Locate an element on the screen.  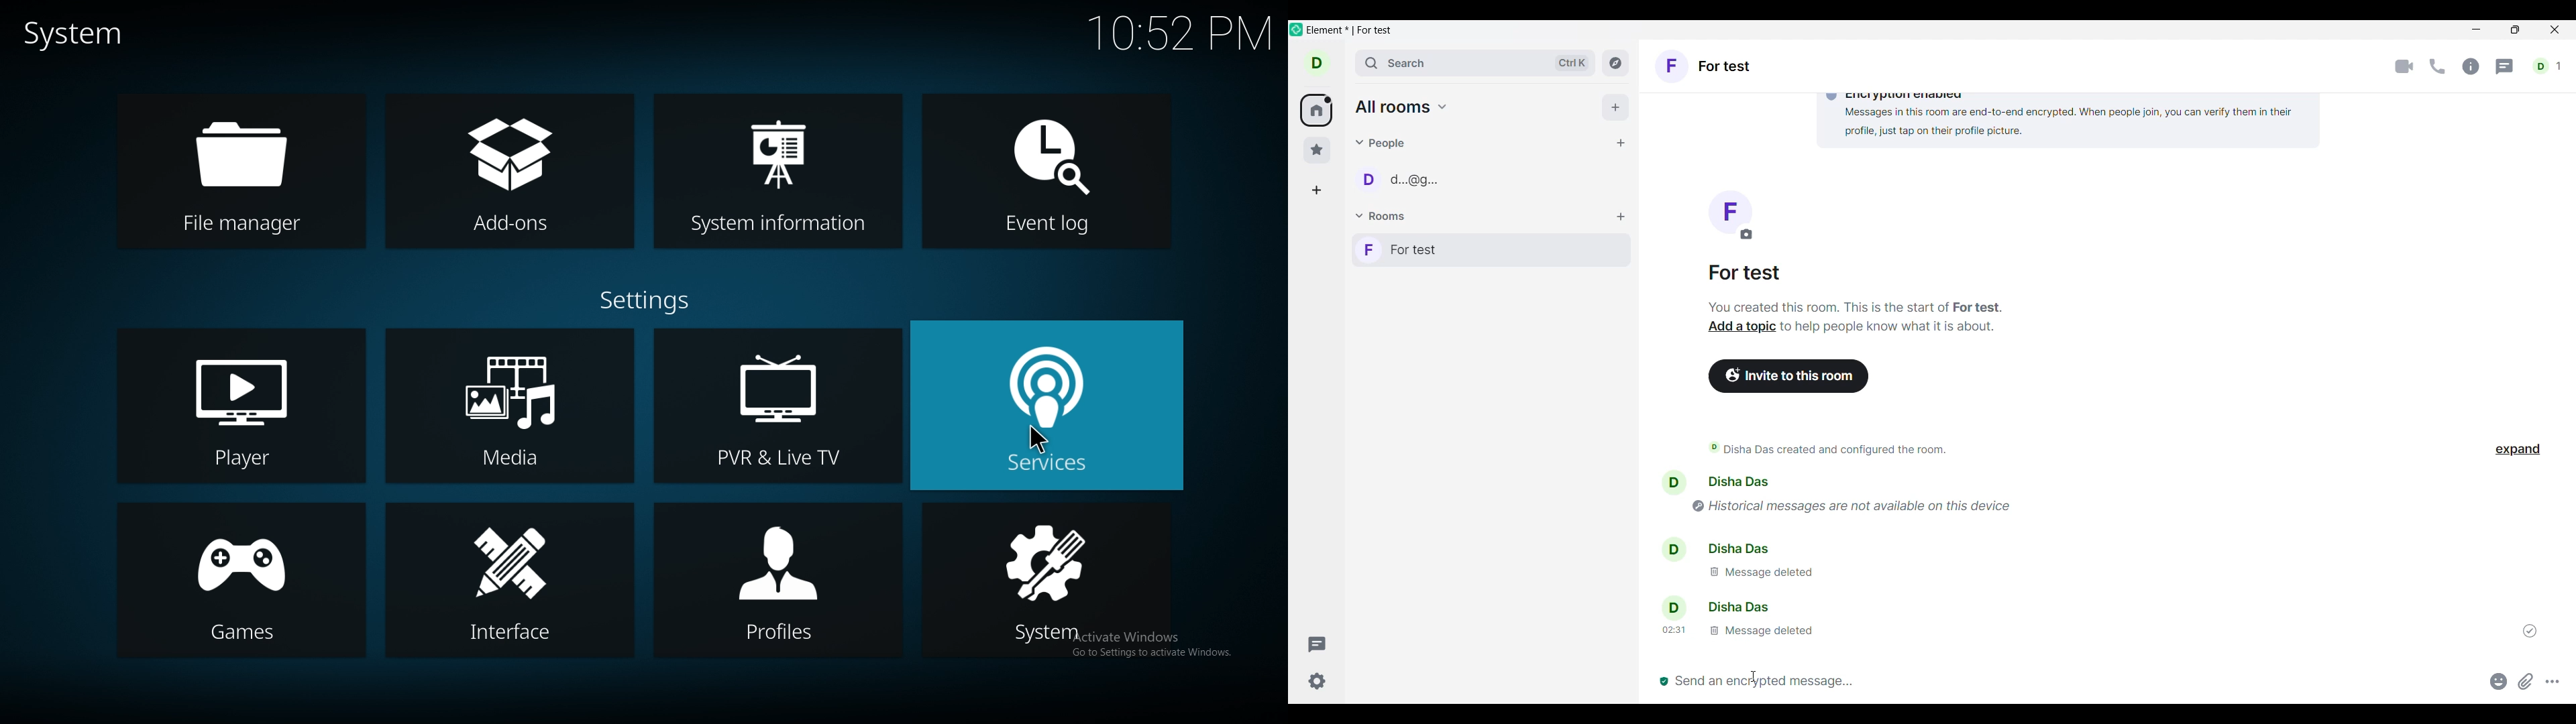
F For test is located at coordinates (1488, 249).